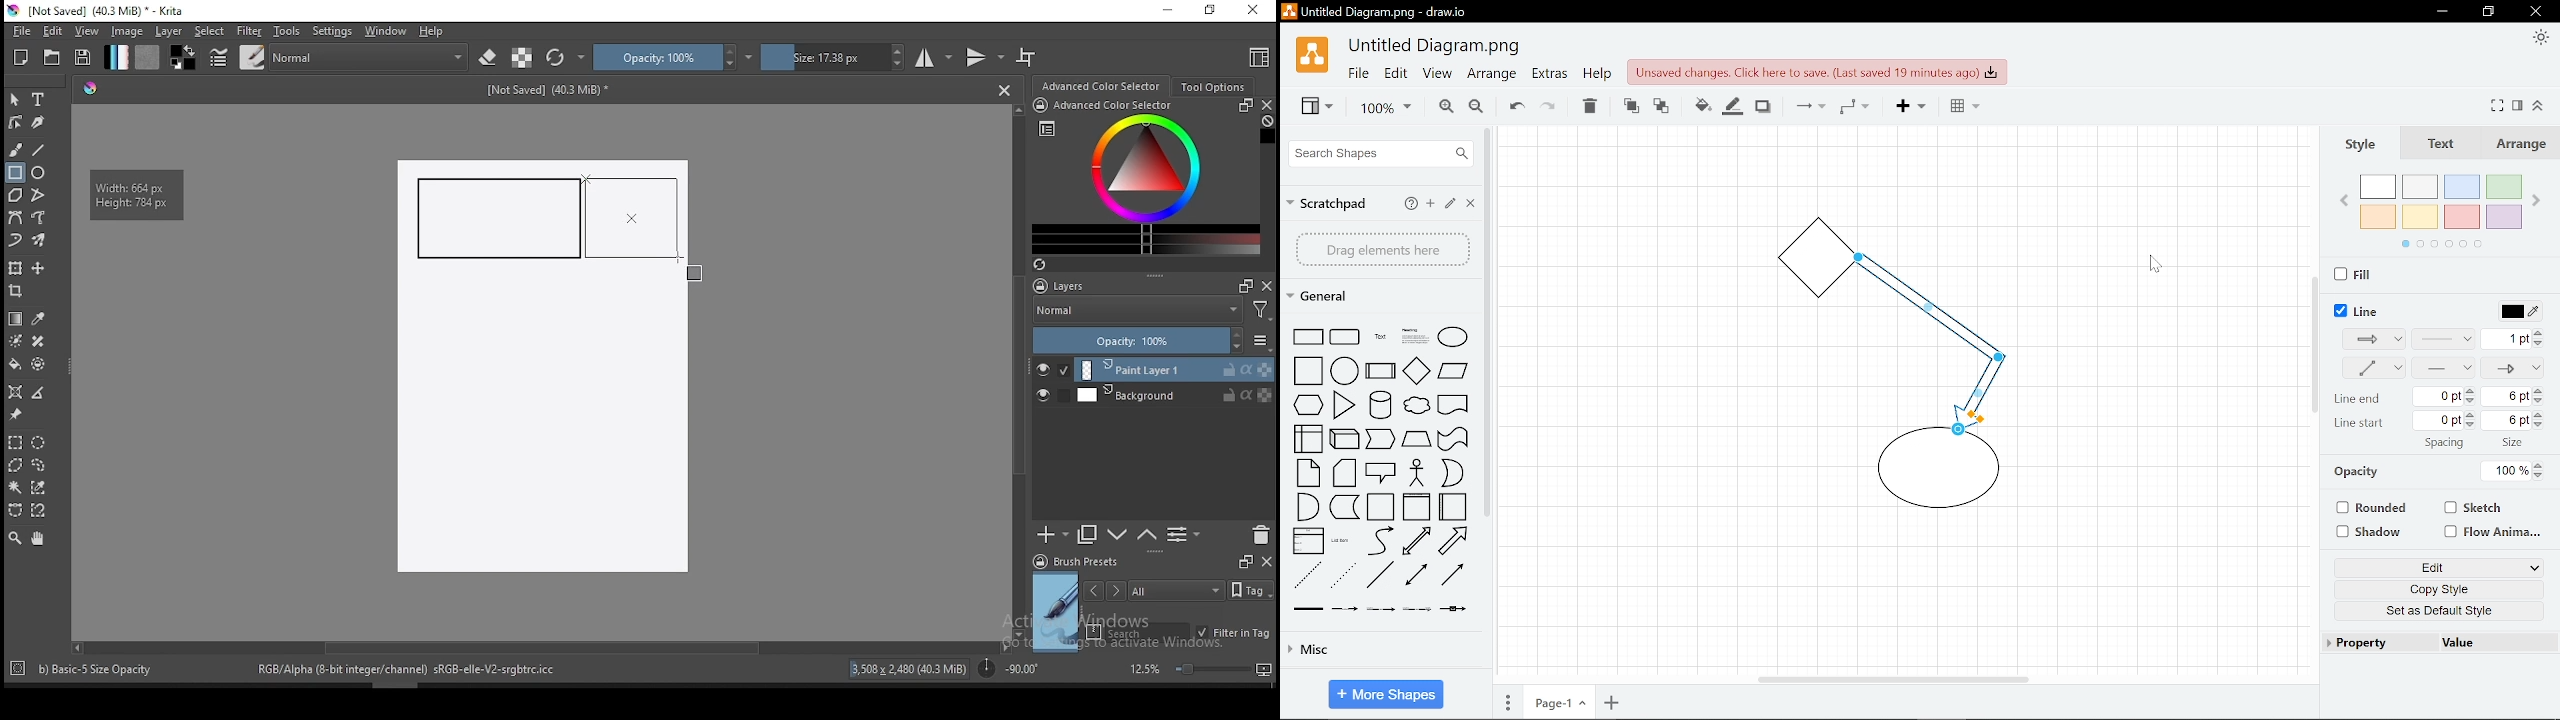  Describe the element at coordinates (1452, 205) in the screenshot. I see `Edit` at that location.